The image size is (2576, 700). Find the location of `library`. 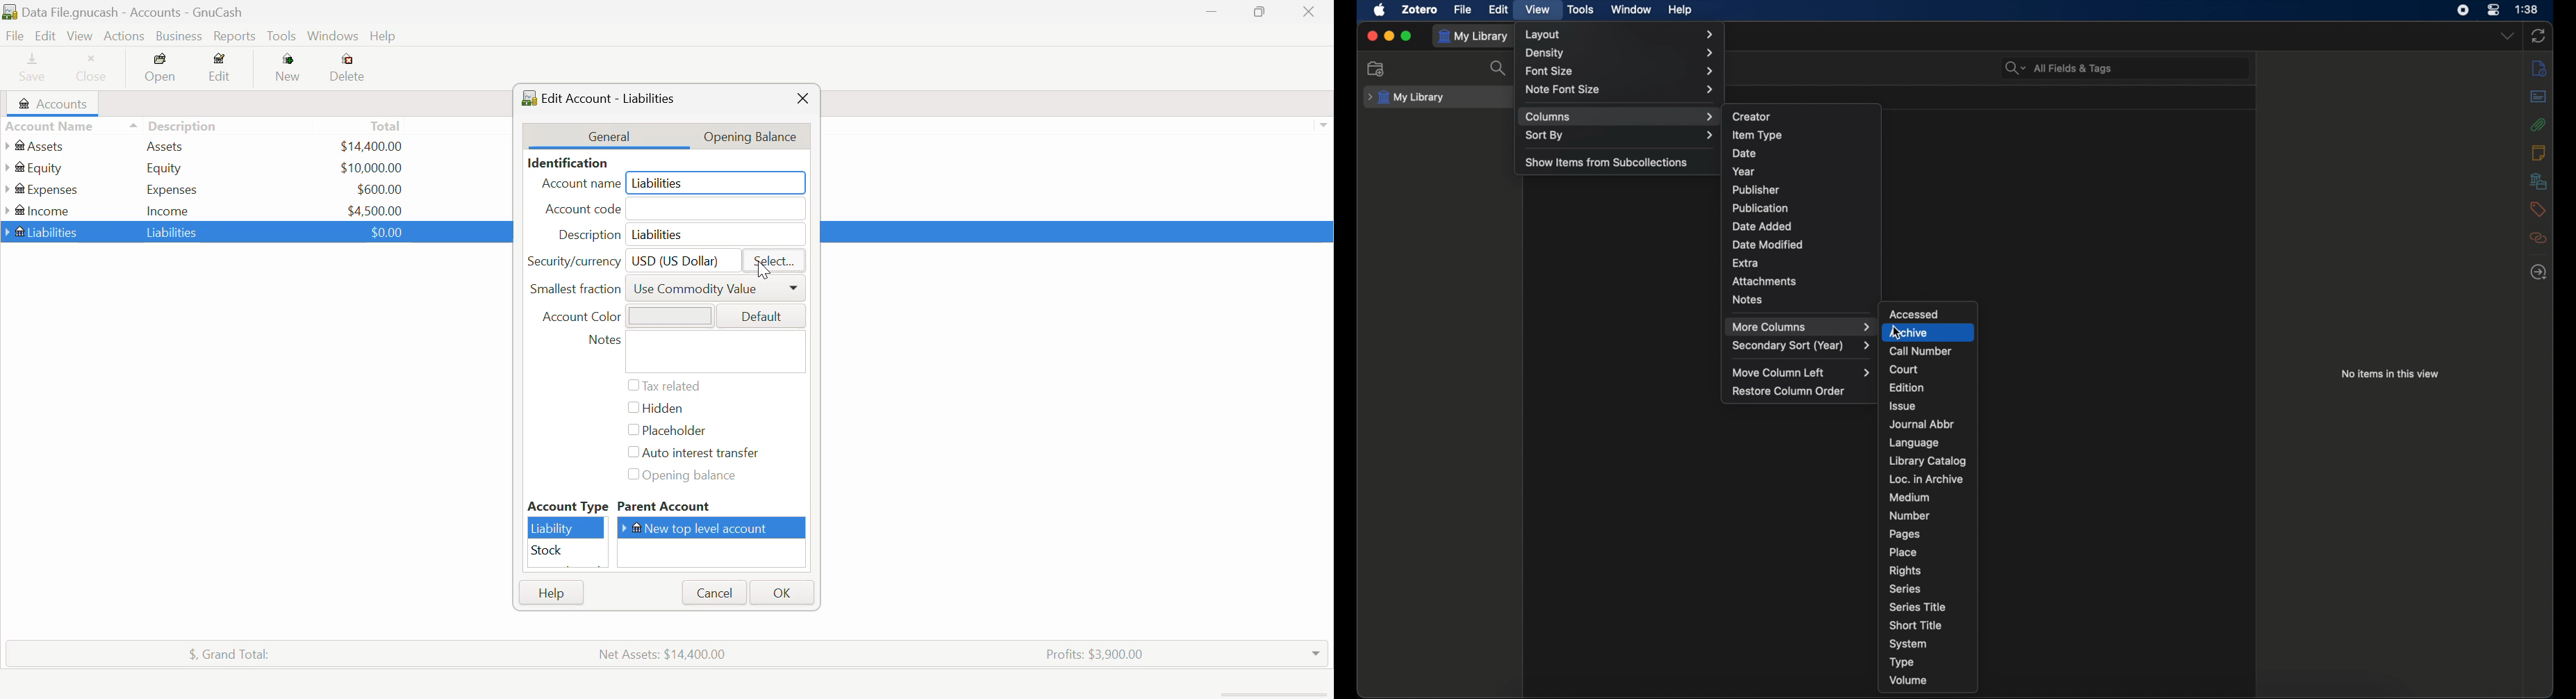

library is located at coordinates (2539, 181).